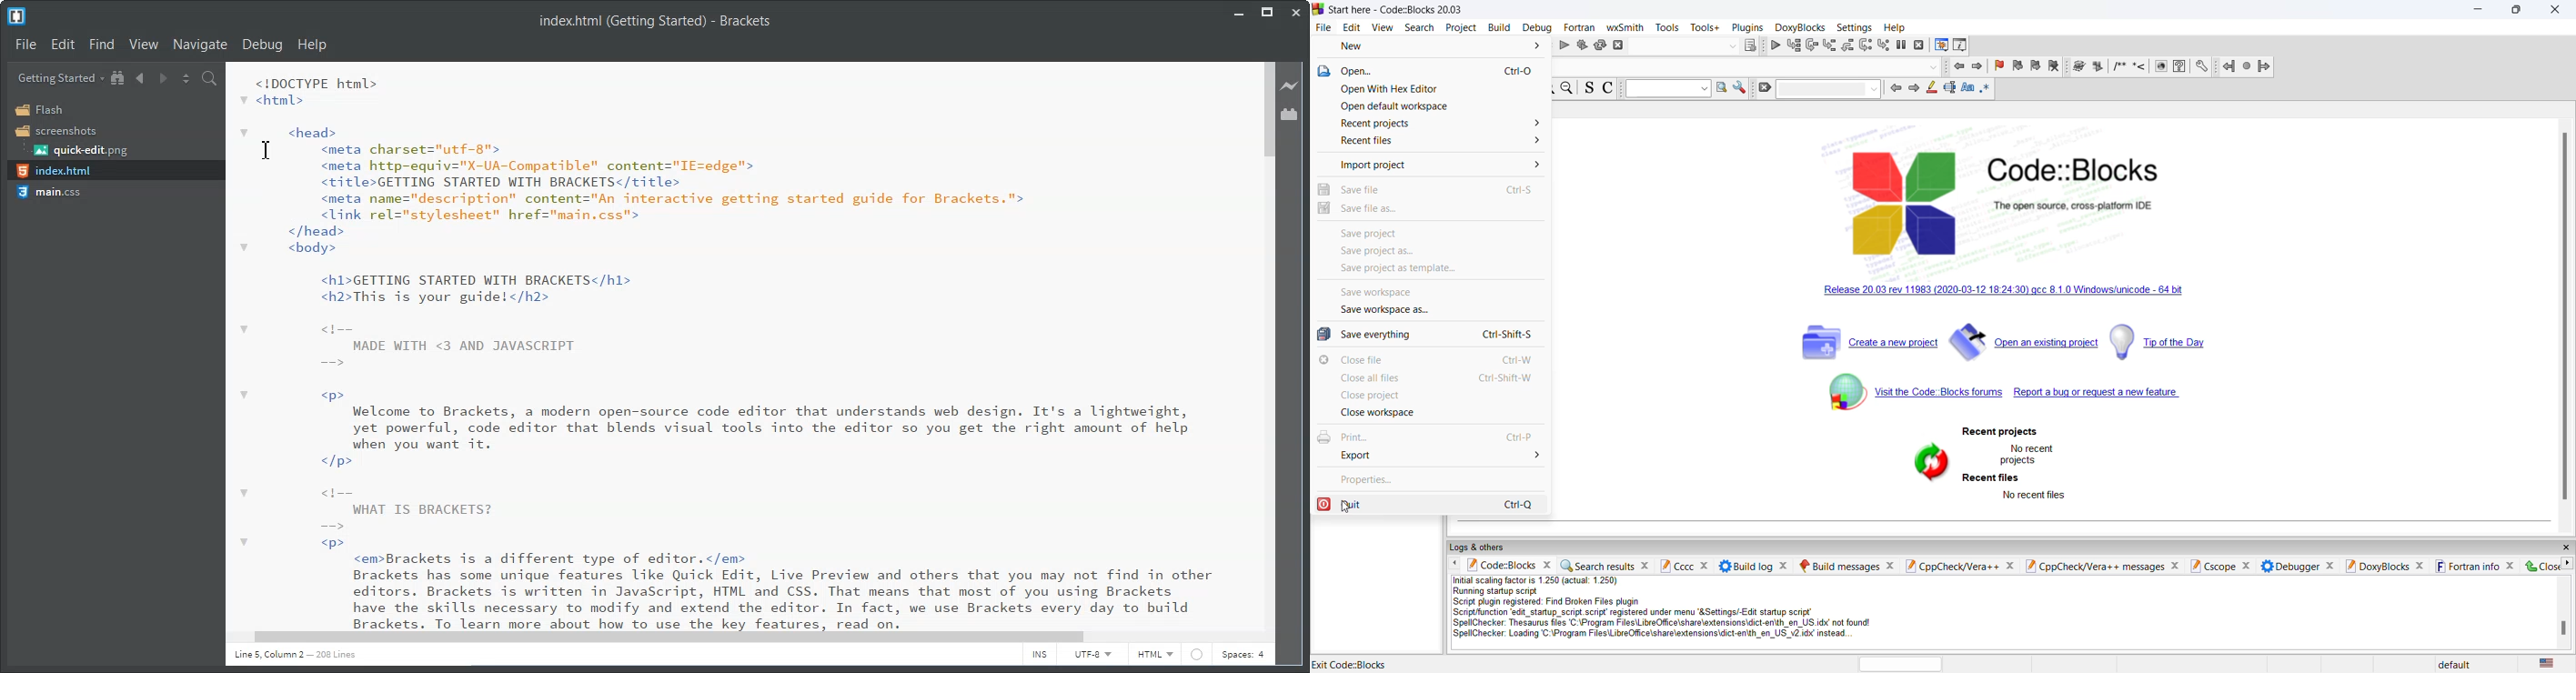  I want to click on open an existing project, so click(2023, 340).